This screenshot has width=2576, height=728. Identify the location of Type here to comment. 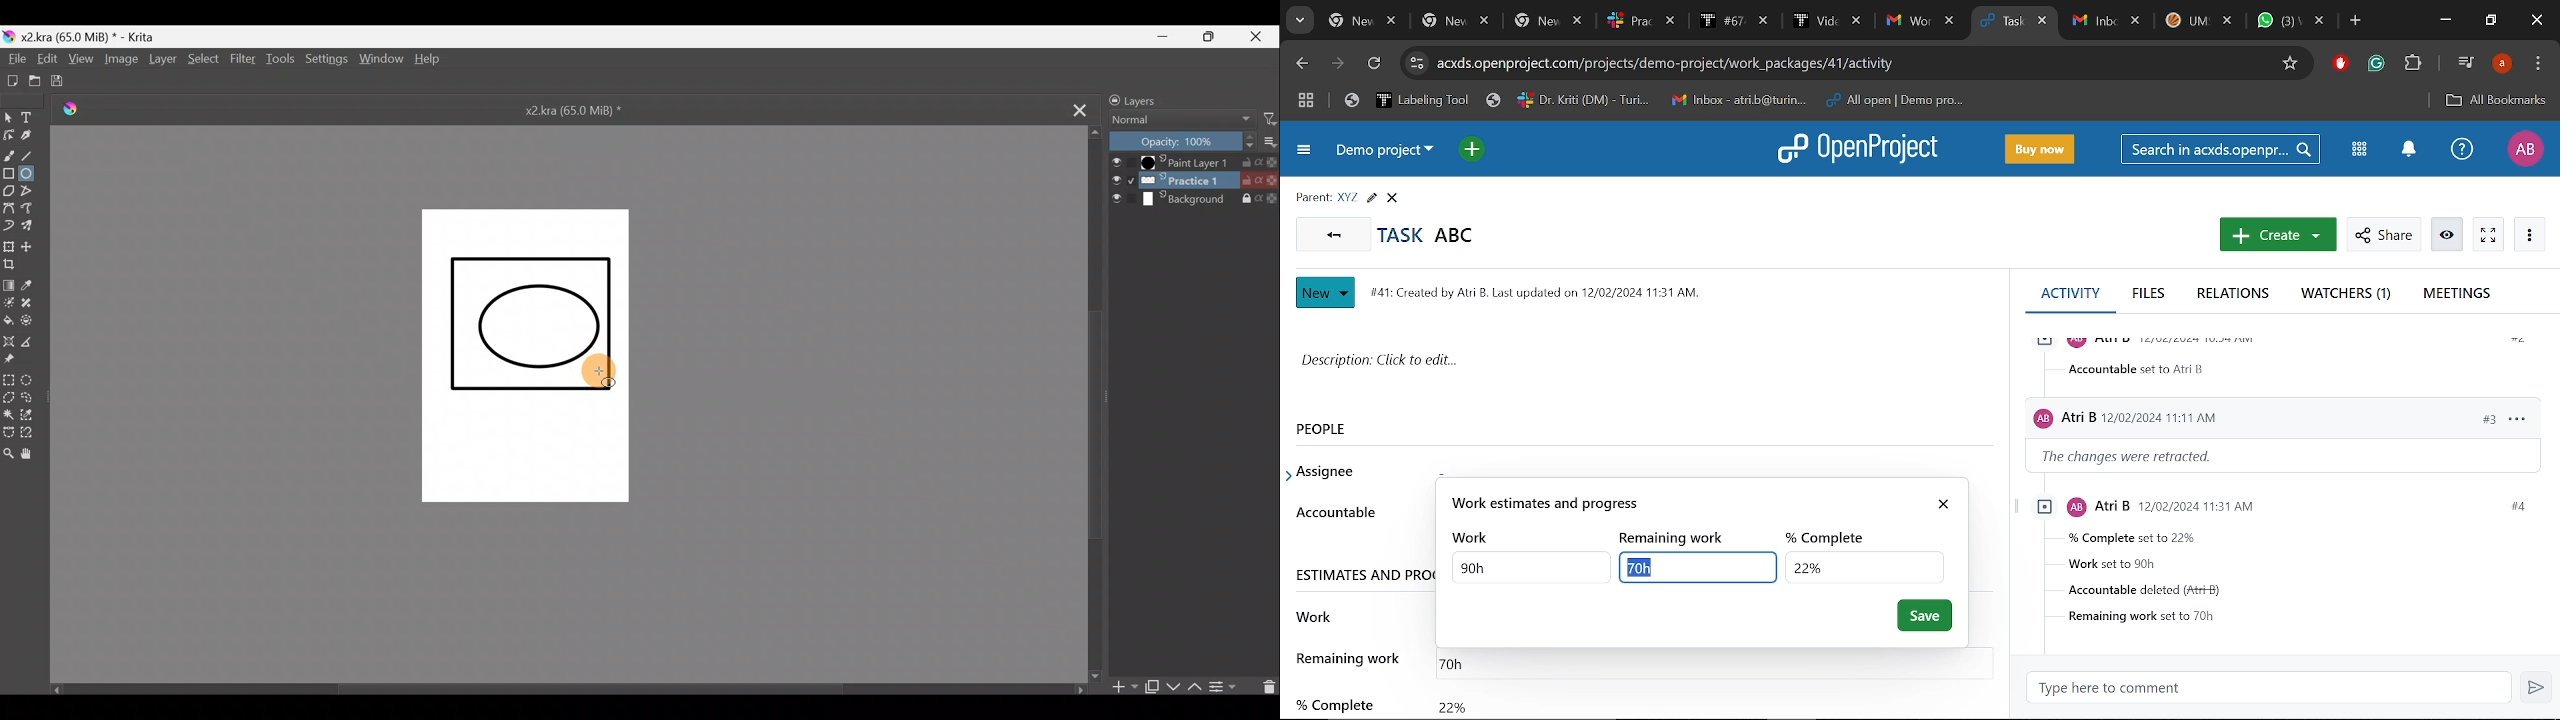
(2275, 688).